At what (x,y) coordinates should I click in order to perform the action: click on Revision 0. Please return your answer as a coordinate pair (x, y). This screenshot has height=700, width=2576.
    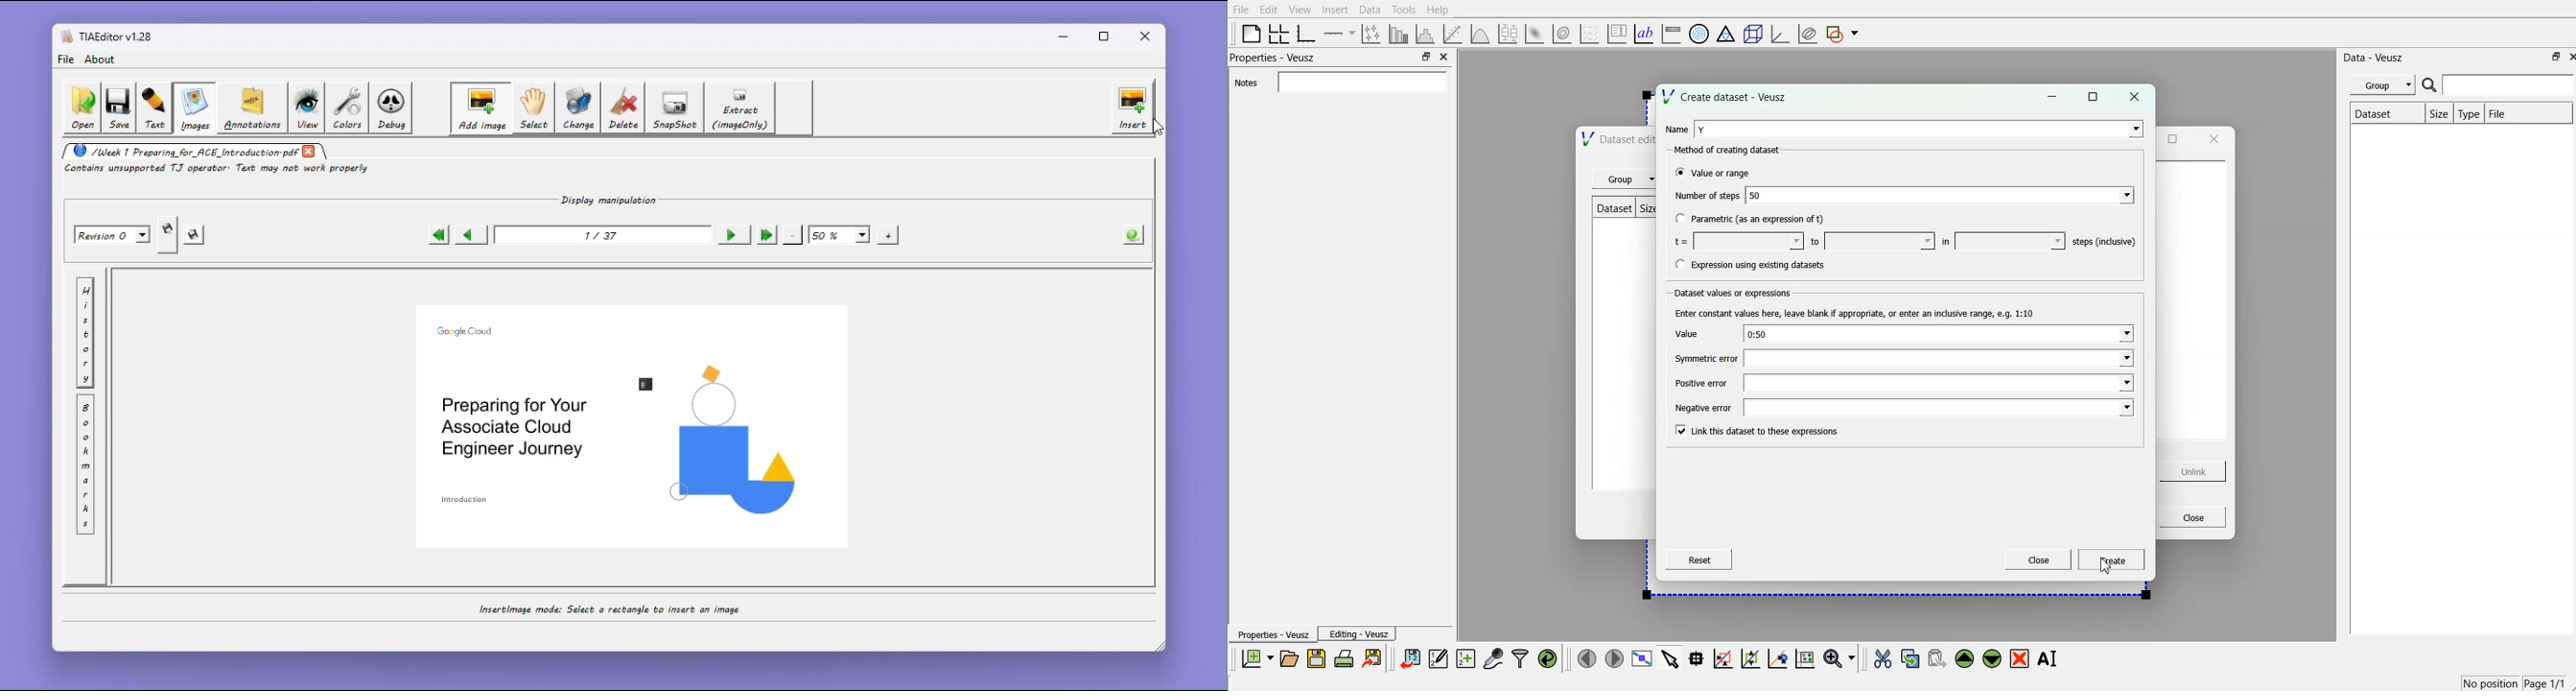
    Looking at the image, I should click on (113, 235).